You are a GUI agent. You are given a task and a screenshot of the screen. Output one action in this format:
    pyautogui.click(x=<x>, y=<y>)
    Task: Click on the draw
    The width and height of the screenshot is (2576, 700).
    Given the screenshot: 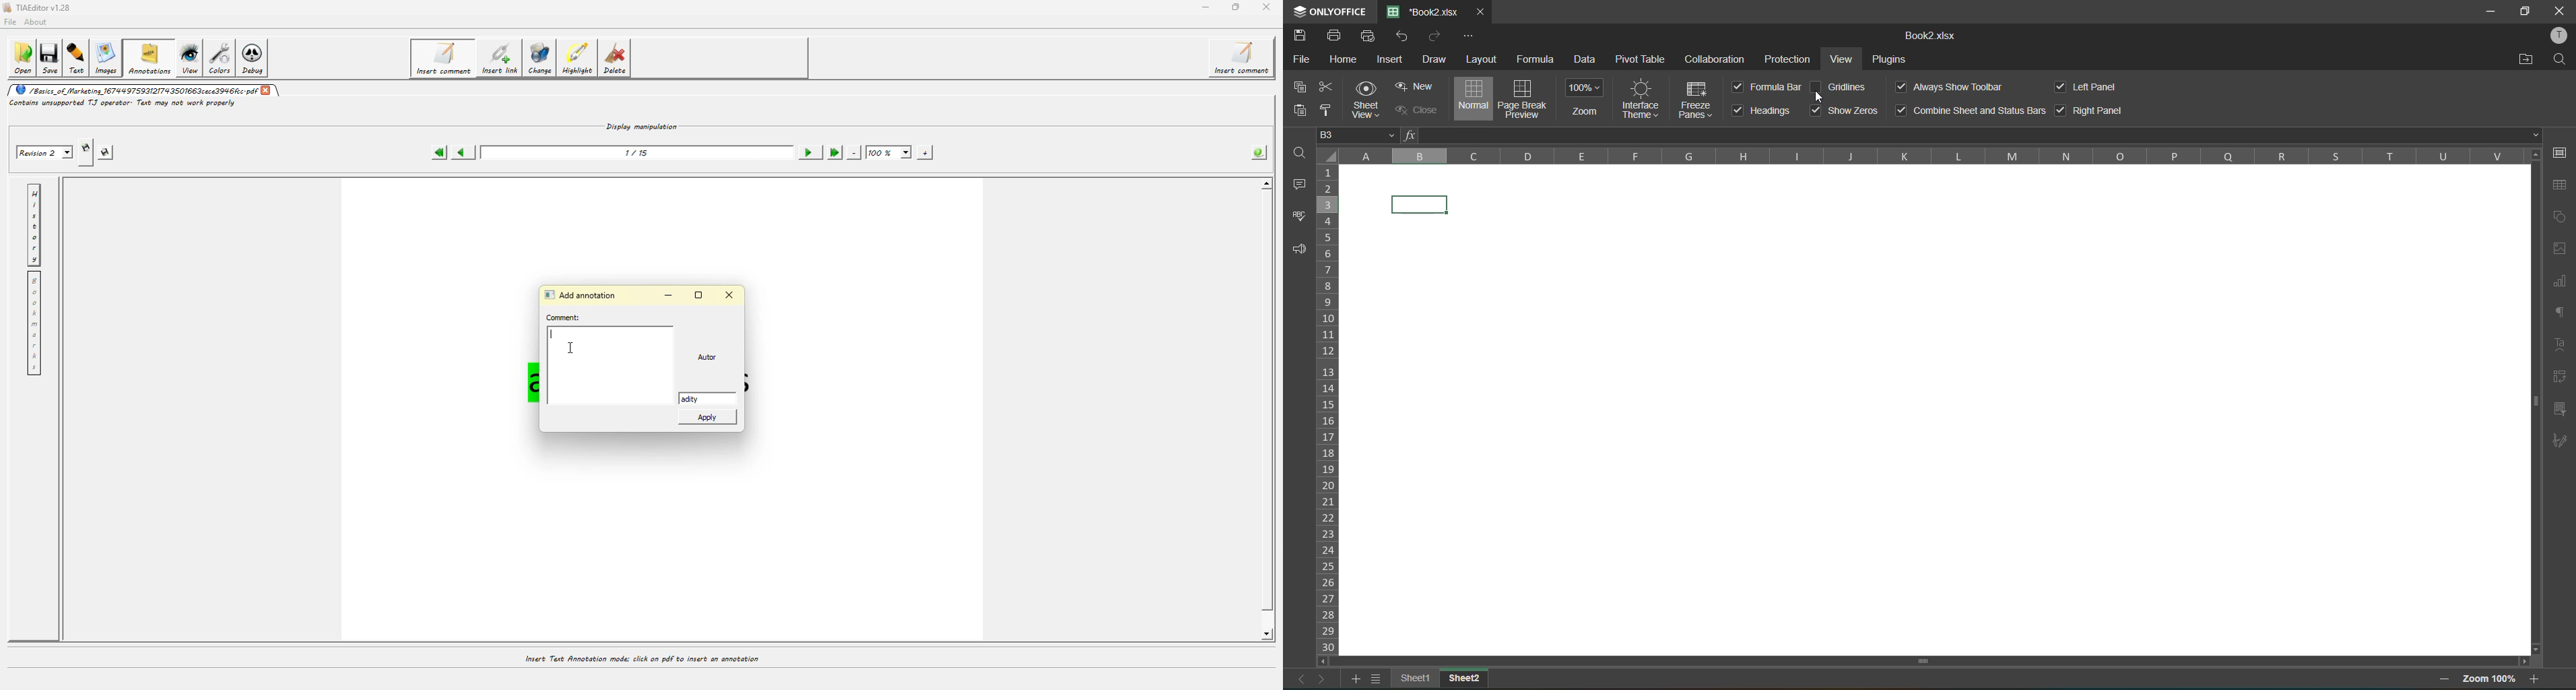 What is the action you would take?
    pyautogui.click(x=1432, y=59)
    